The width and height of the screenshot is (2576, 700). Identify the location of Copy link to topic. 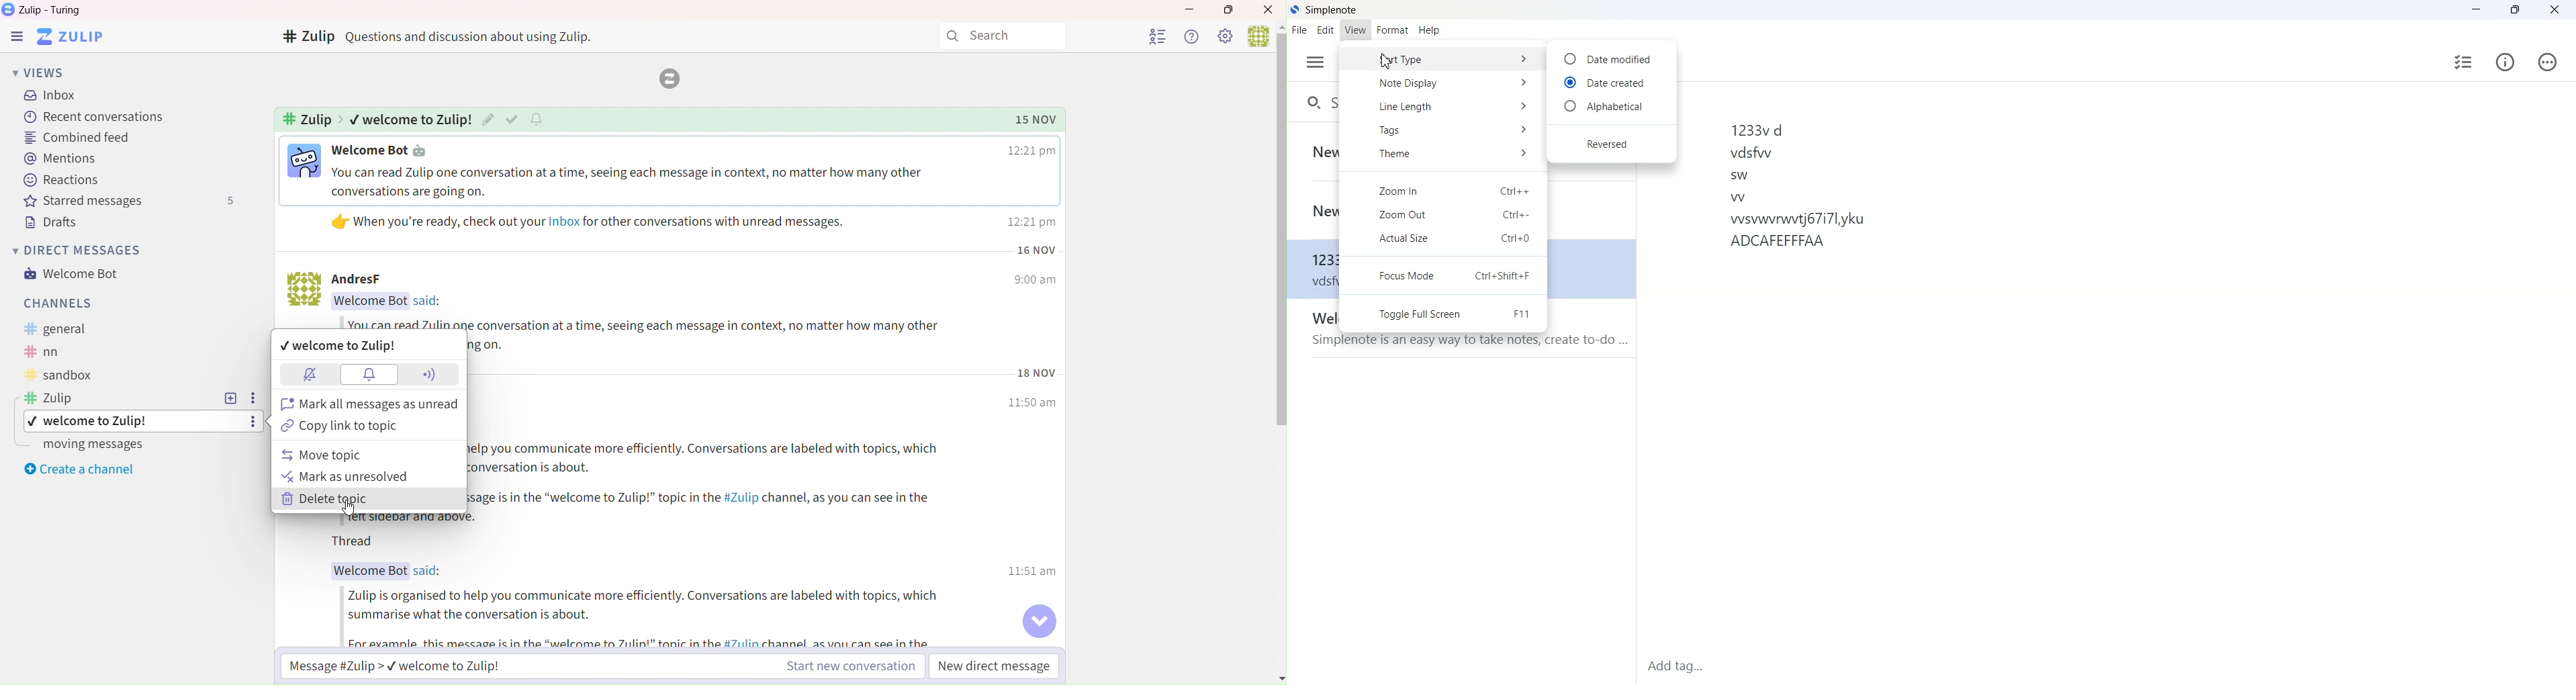
(355, 427).